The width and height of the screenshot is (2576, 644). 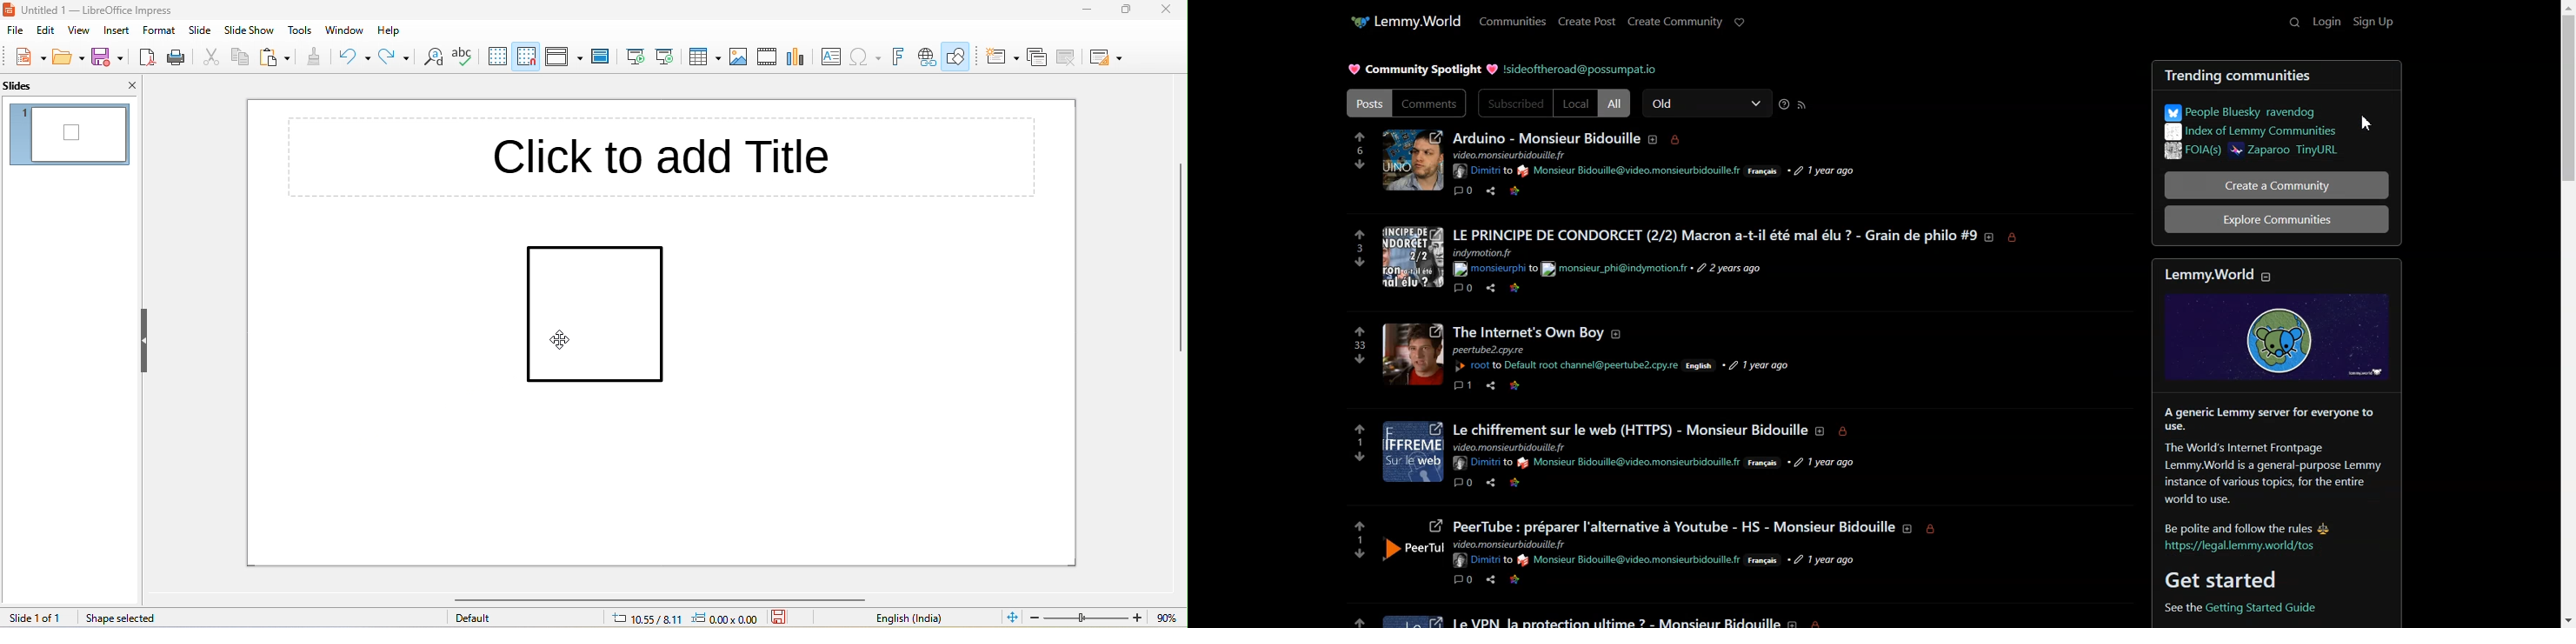 What do you see at coordinates (69, 55) in the screenshot?
I see `open` at bounding box center [69, 55].